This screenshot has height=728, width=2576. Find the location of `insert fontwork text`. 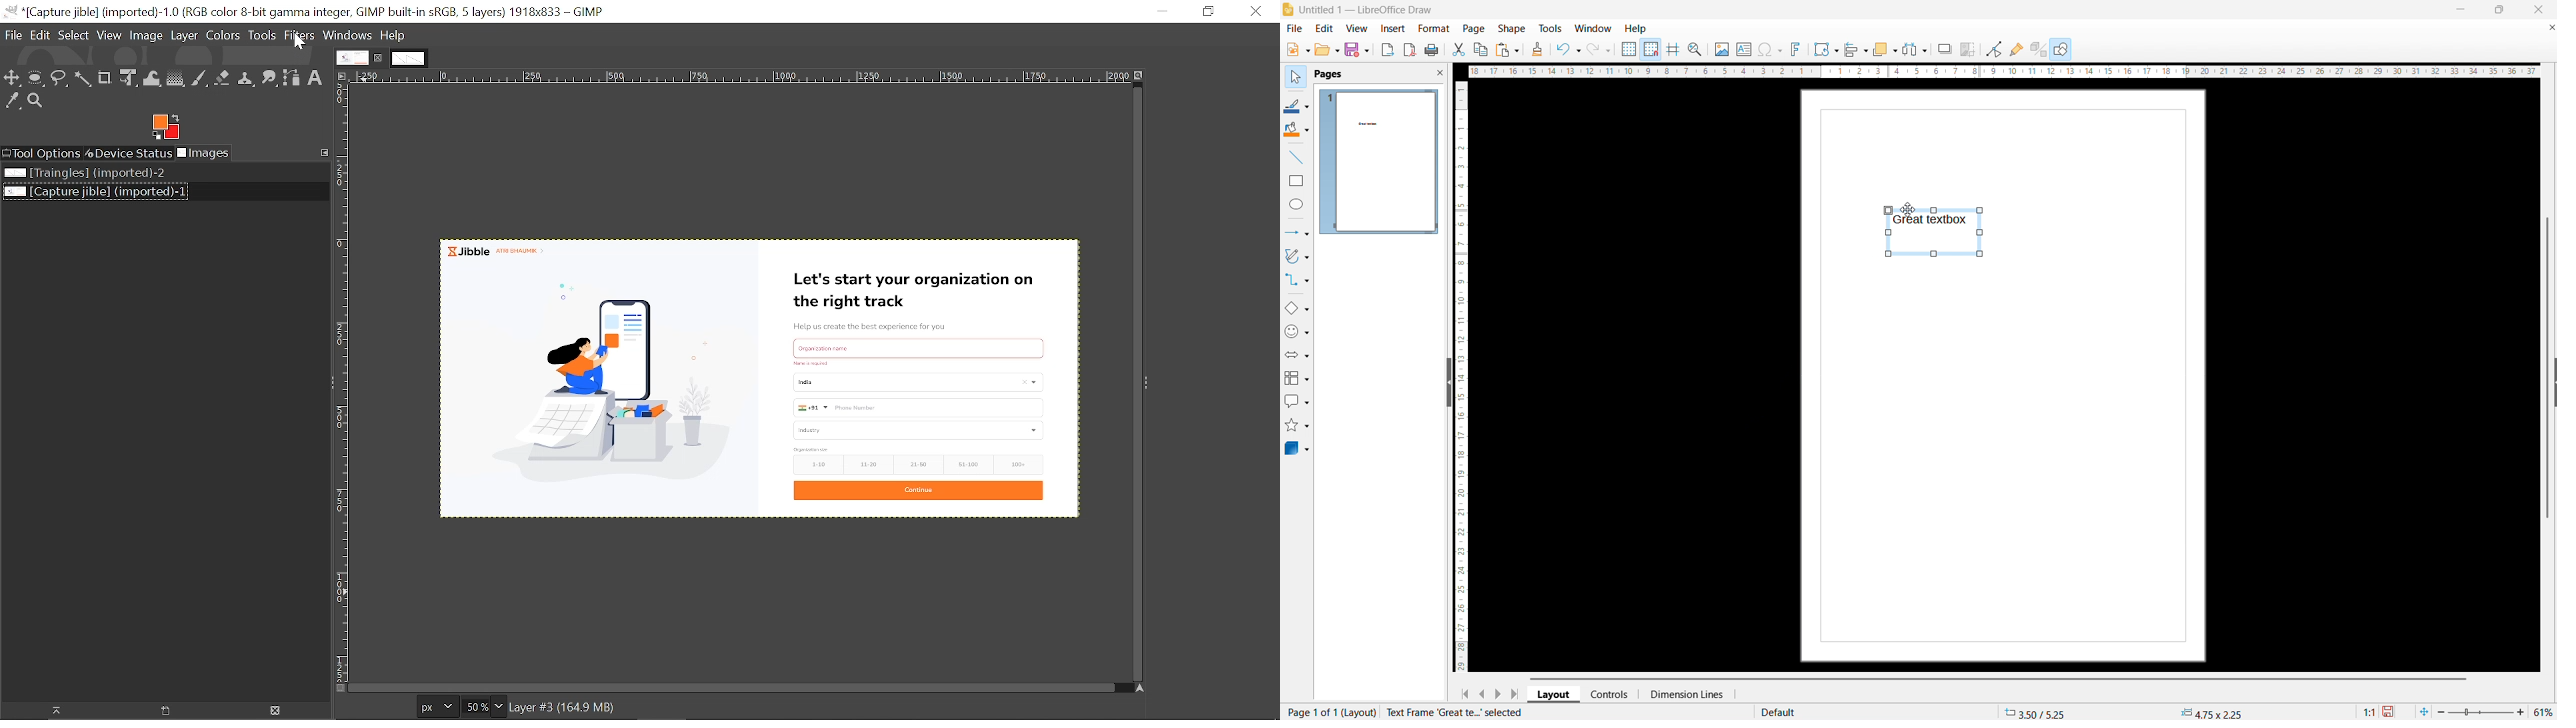

insert fontwork text is located at coordinates (1797, 48).